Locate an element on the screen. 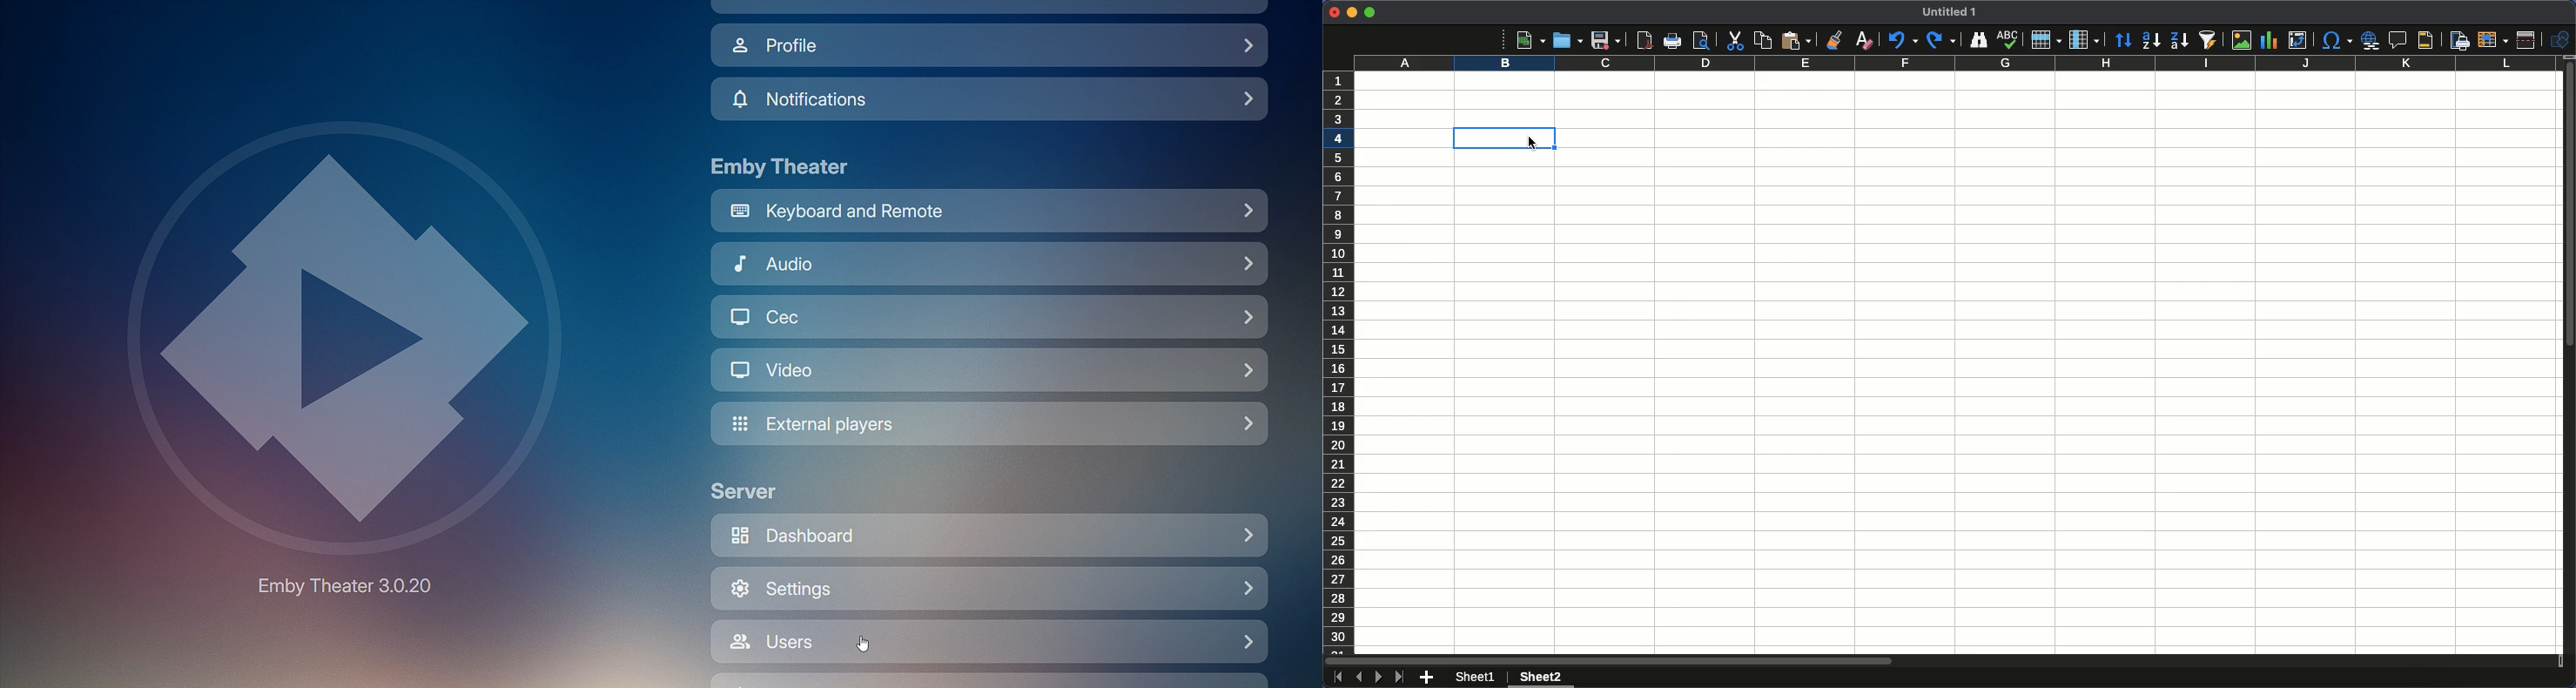 The height and width of the screenshot is (700, 2576). Column is located at coordinates (2086, 40).